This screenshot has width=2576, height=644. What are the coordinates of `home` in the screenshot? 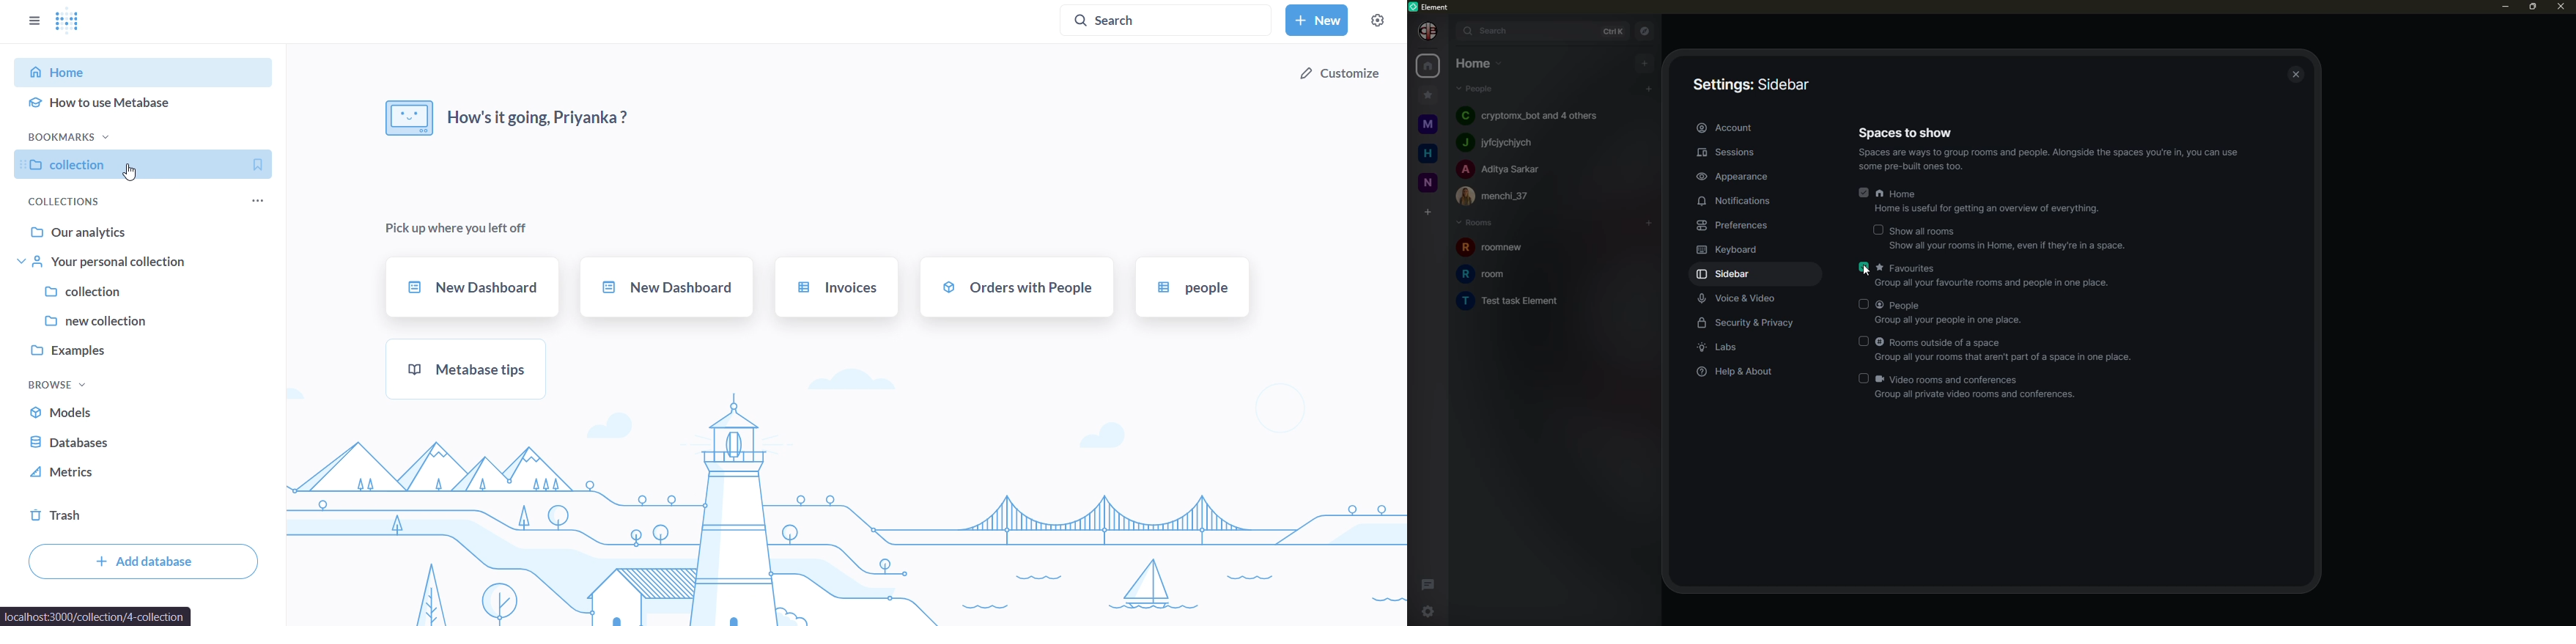 It's located at (1430, 65).